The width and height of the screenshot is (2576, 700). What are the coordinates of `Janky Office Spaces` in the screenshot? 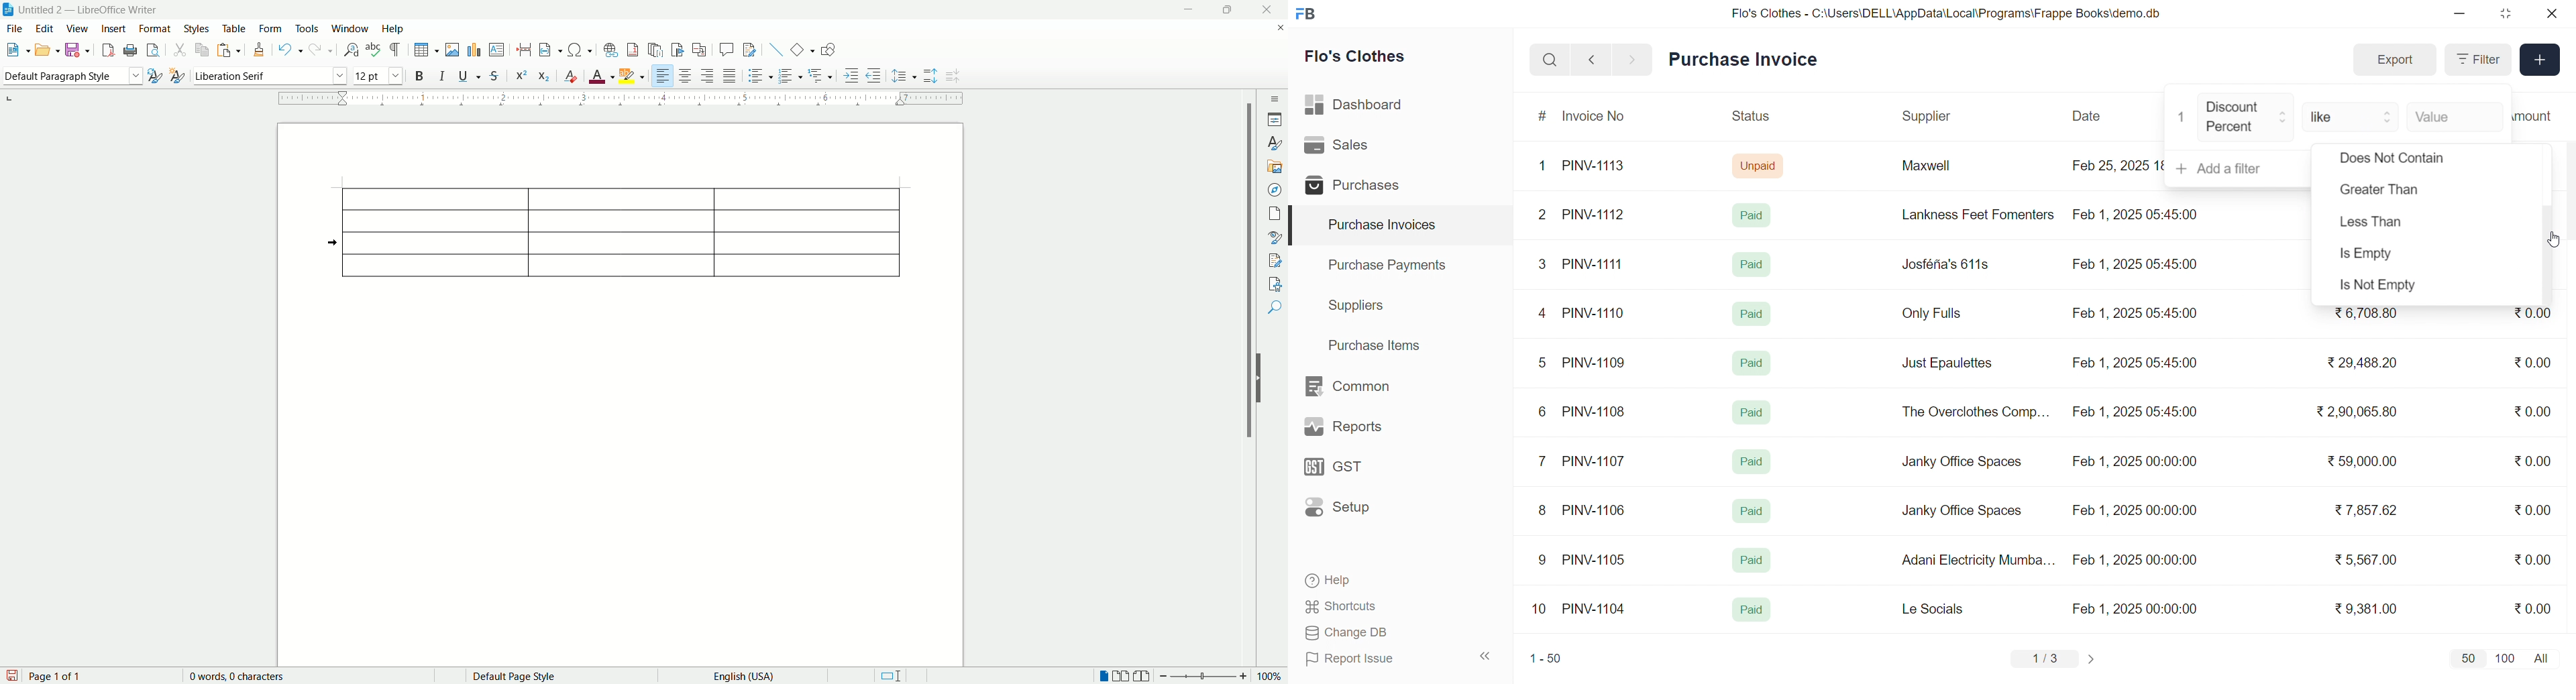 It's located at (1963, 463).